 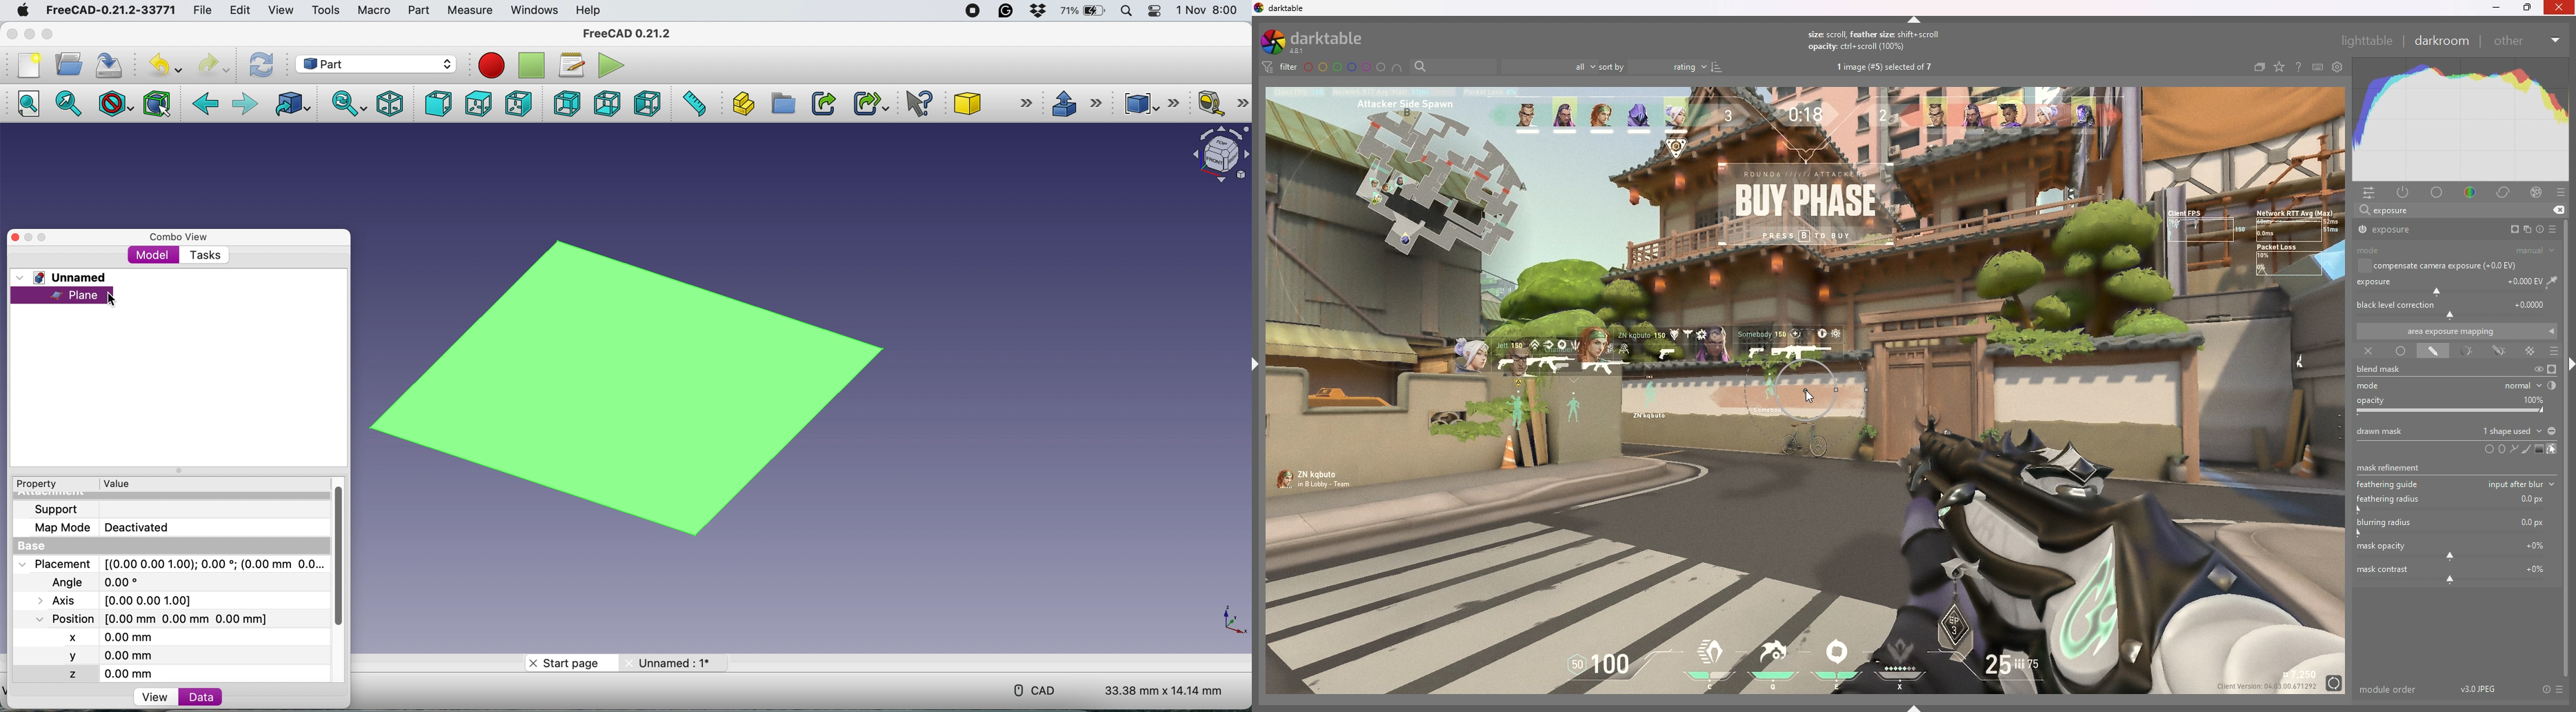 What do you see at coordinates (97, 583) in the screenshot?
I see `Angle 0.00*` at bounding box center [97, 583].